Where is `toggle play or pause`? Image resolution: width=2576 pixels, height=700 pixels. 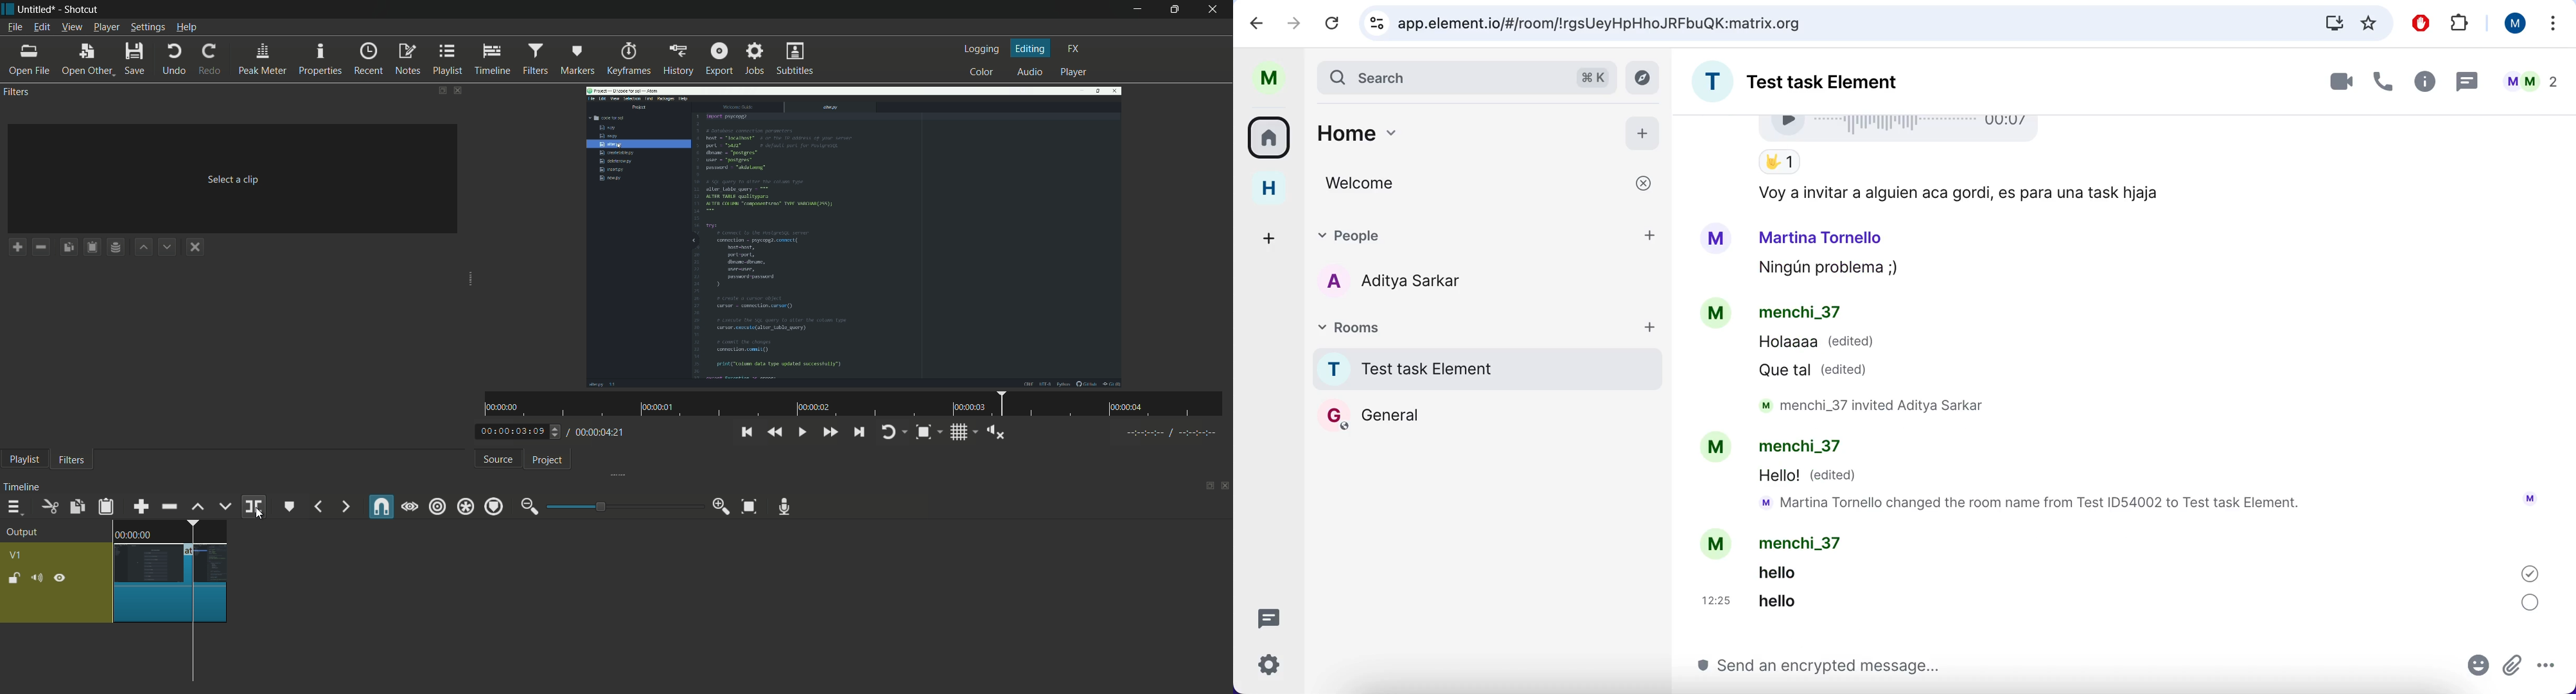 toggle play or pause is located at coordinates (802, 432).